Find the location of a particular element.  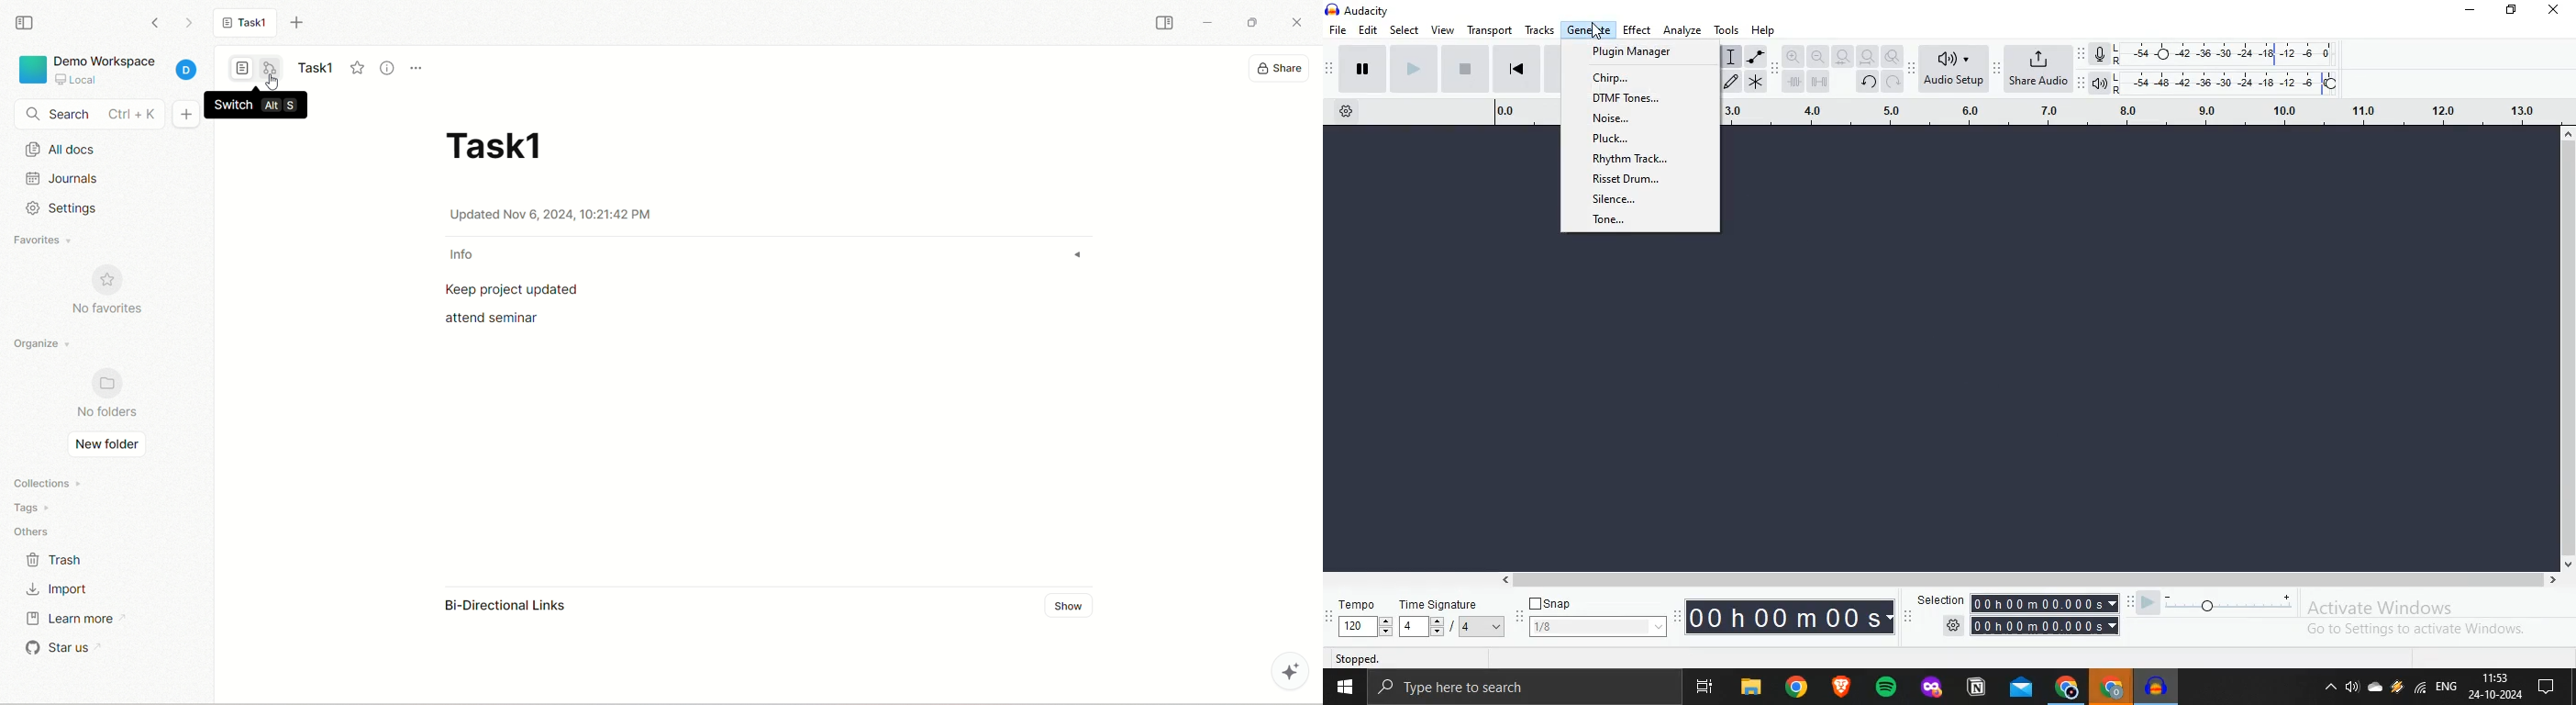

Fit Project is located at coordinates (1867, 56).